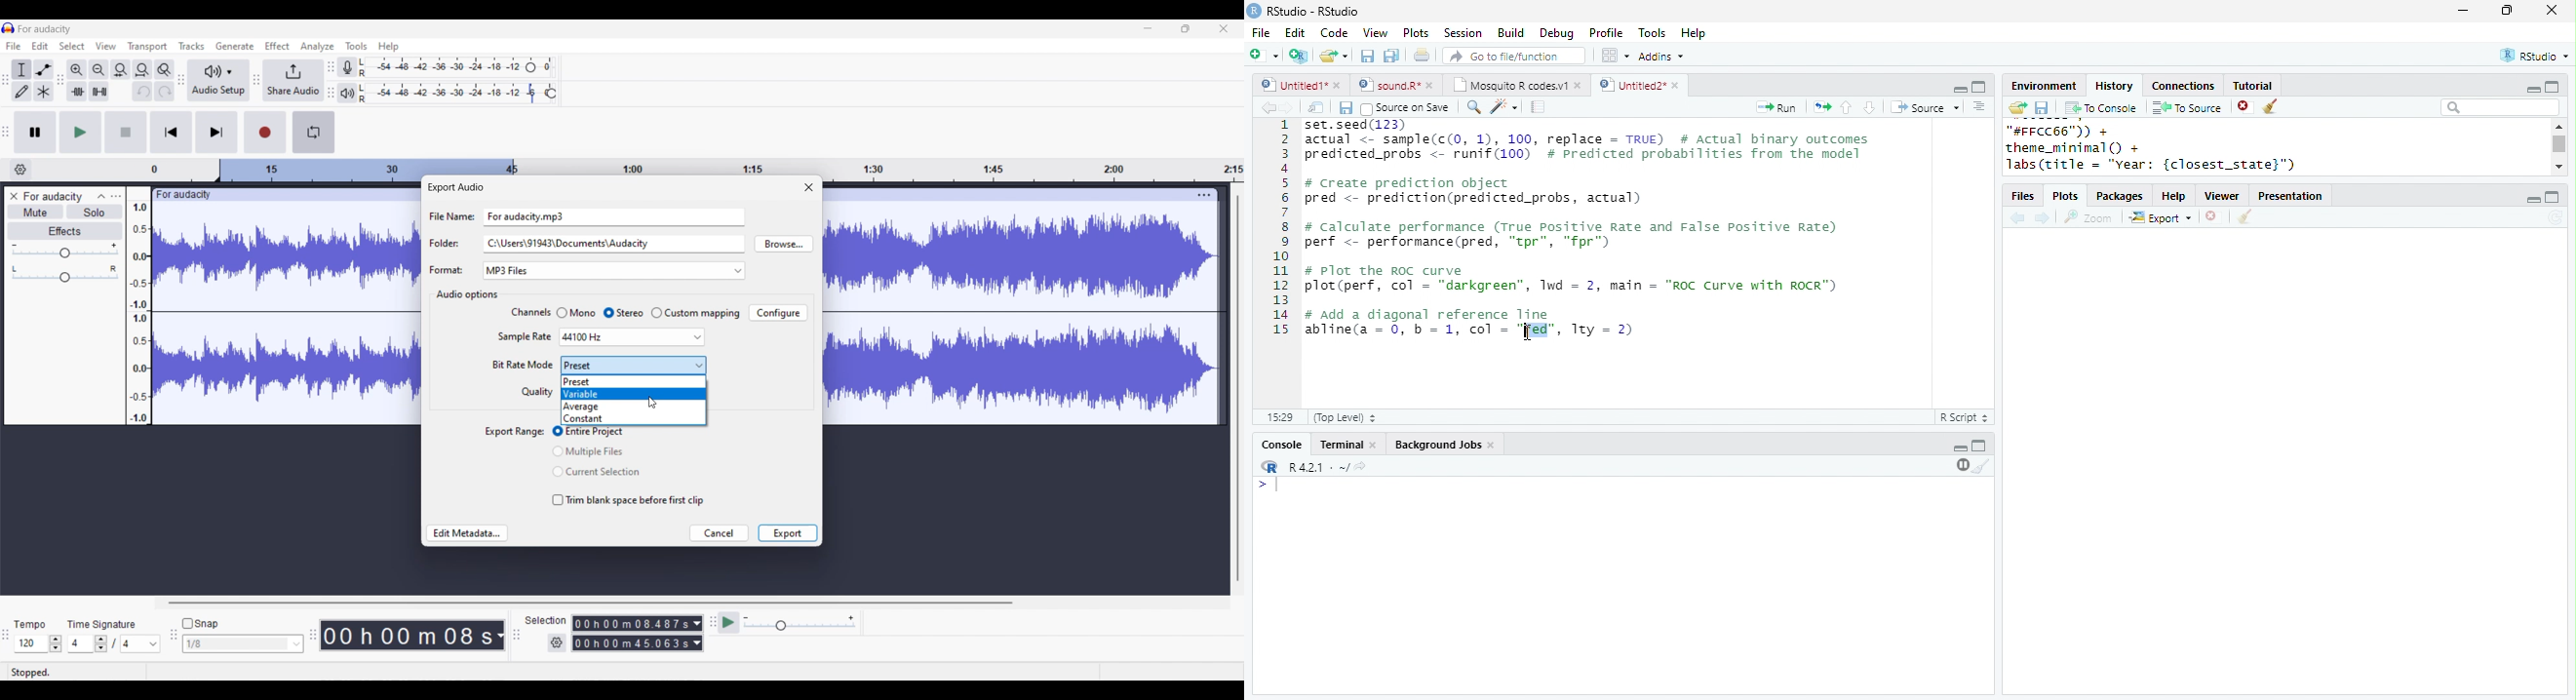  I want to click on Select menu, so click(72, 46).